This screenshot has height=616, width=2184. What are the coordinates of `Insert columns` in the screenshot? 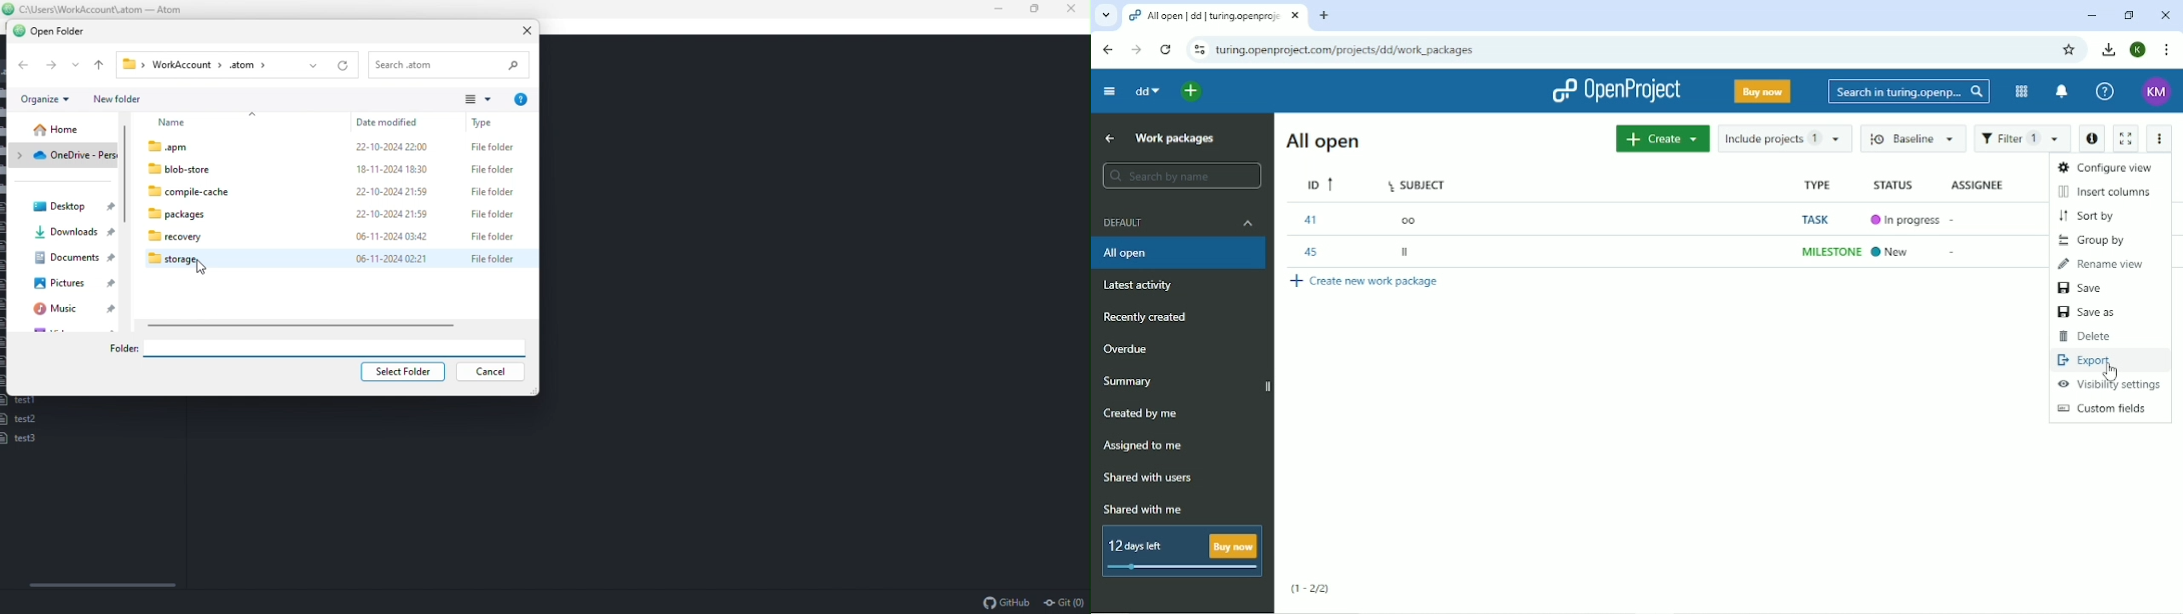 It's located at (2106, 191).